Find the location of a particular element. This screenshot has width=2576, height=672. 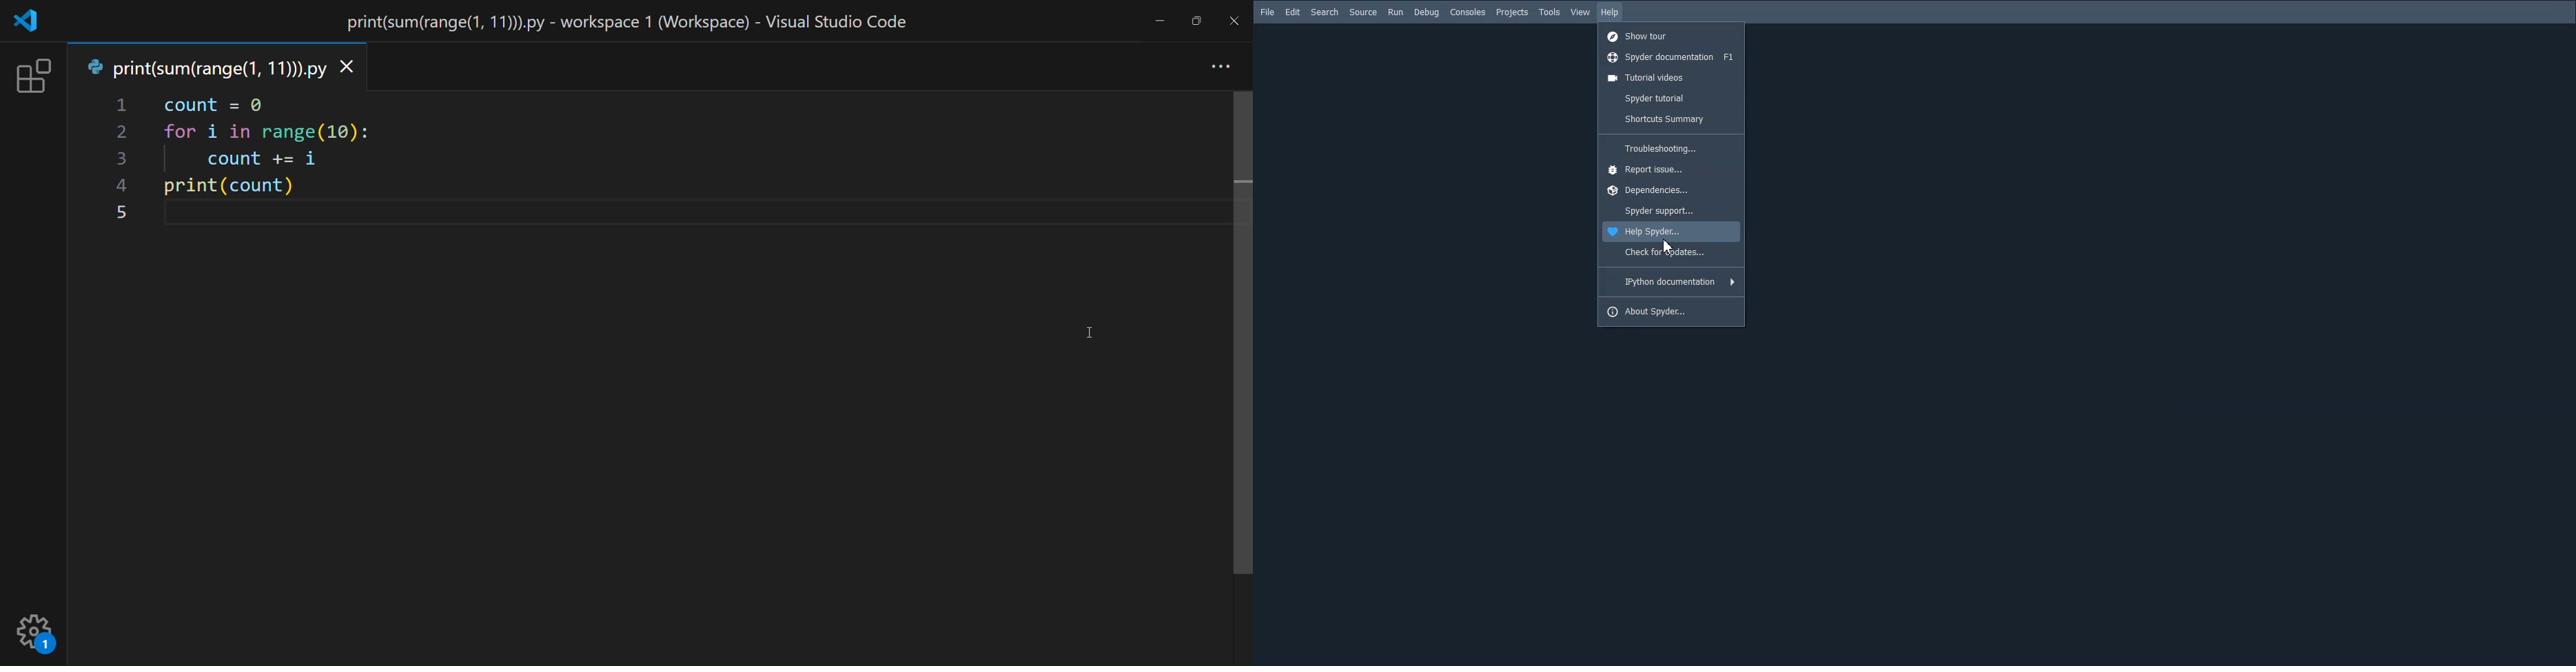

code is located at coordinates (305, 166).